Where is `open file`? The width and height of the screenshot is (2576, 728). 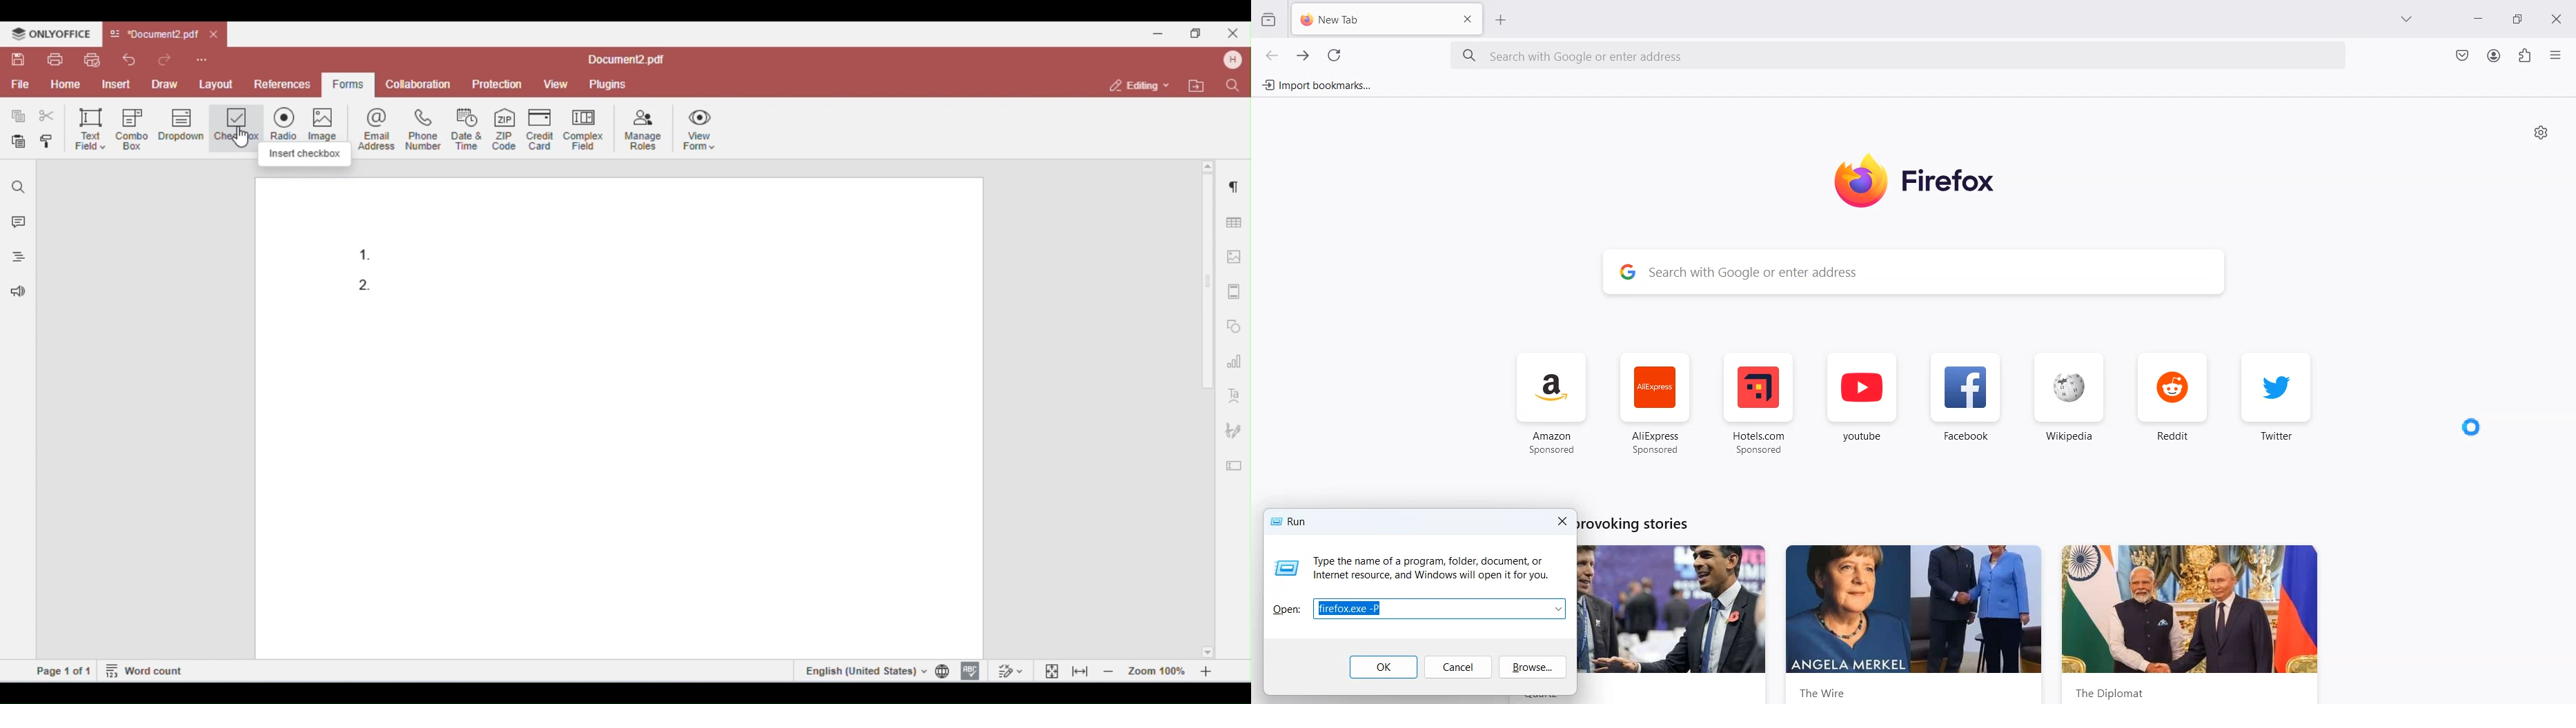 open file is located at coordinates (1439, 609).